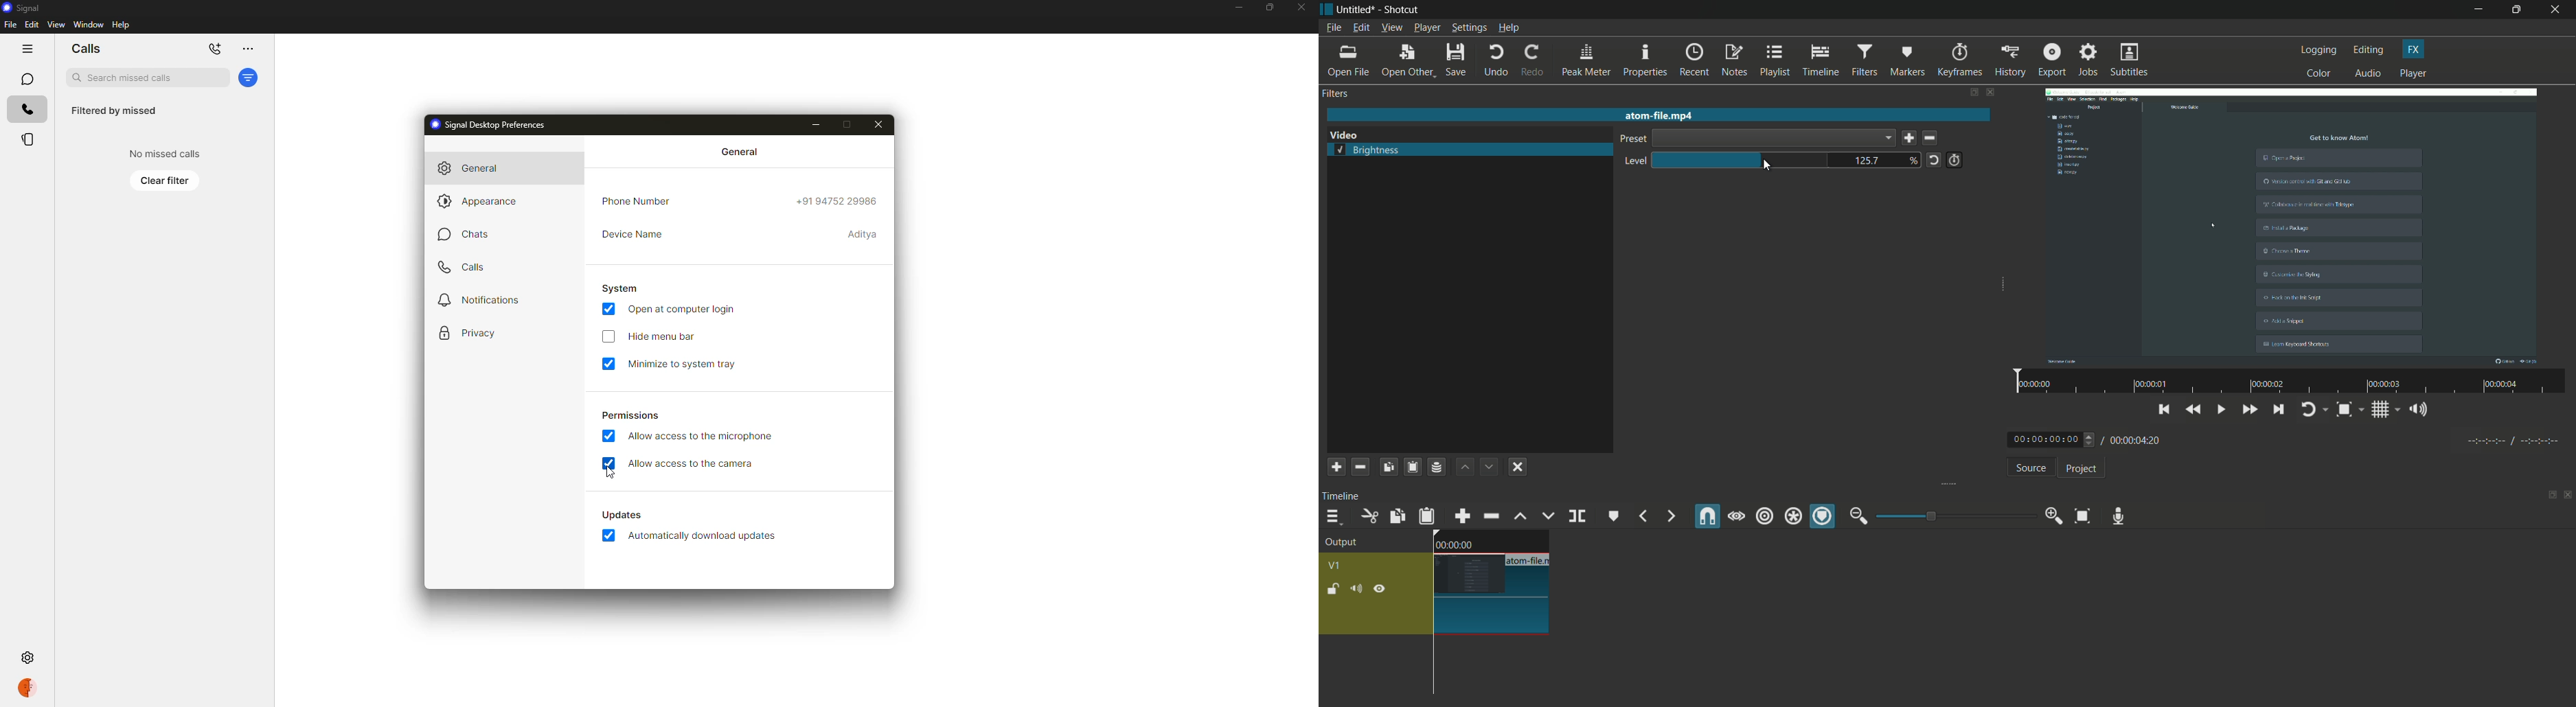 The image size is (2576, 728). I want to click on ripple, so click(1764, 517).